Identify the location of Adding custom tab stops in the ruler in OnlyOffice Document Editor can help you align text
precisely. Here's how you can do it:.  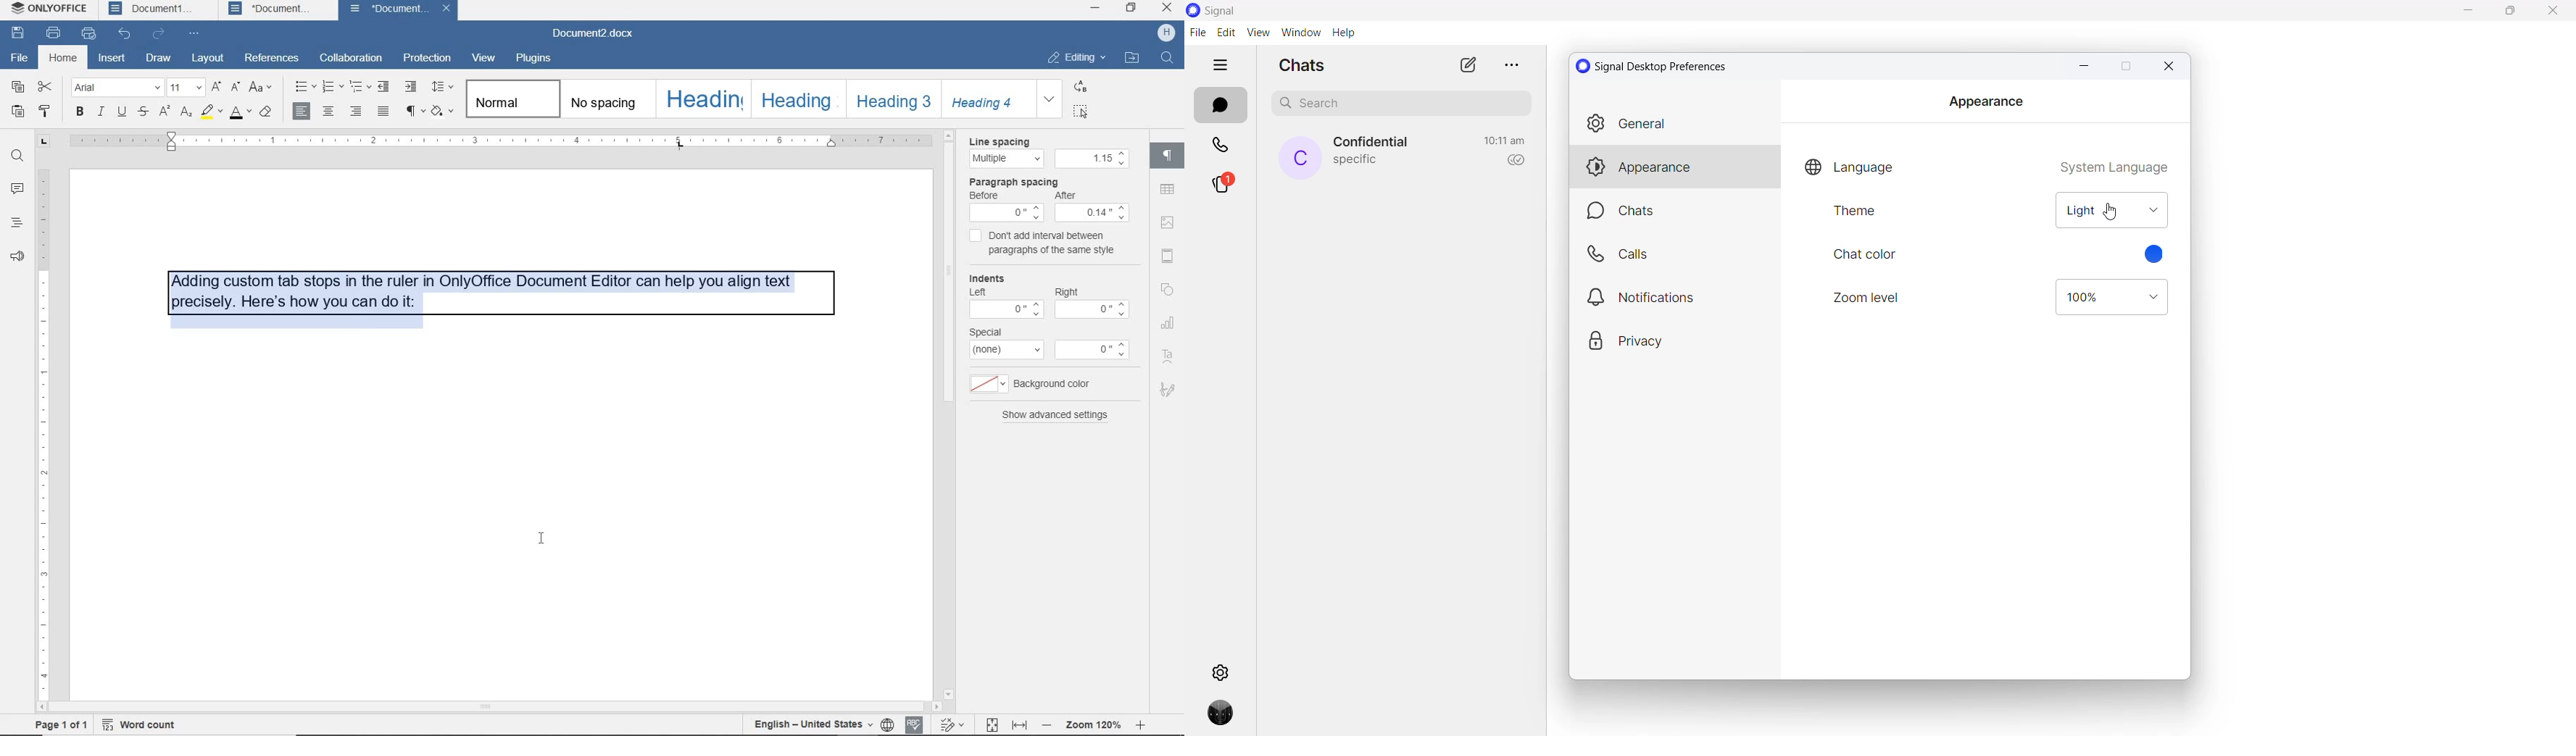
(475, 291).